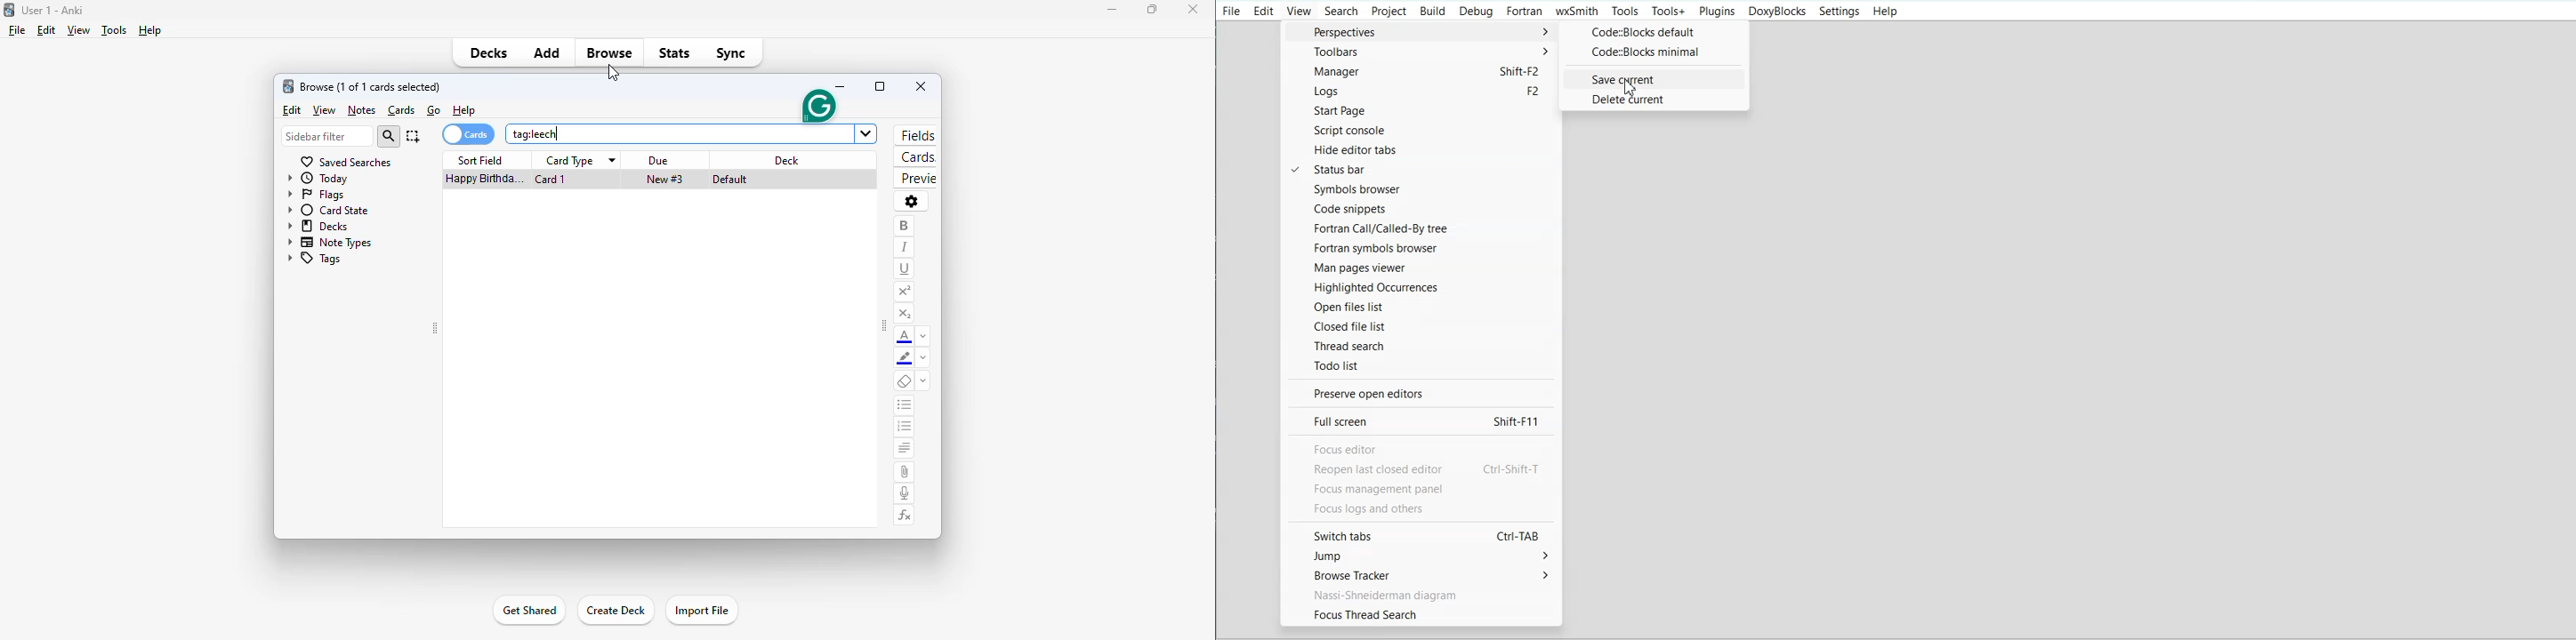 The image size is (2576, 644). I want to click on unordered list, so click(905, 405).